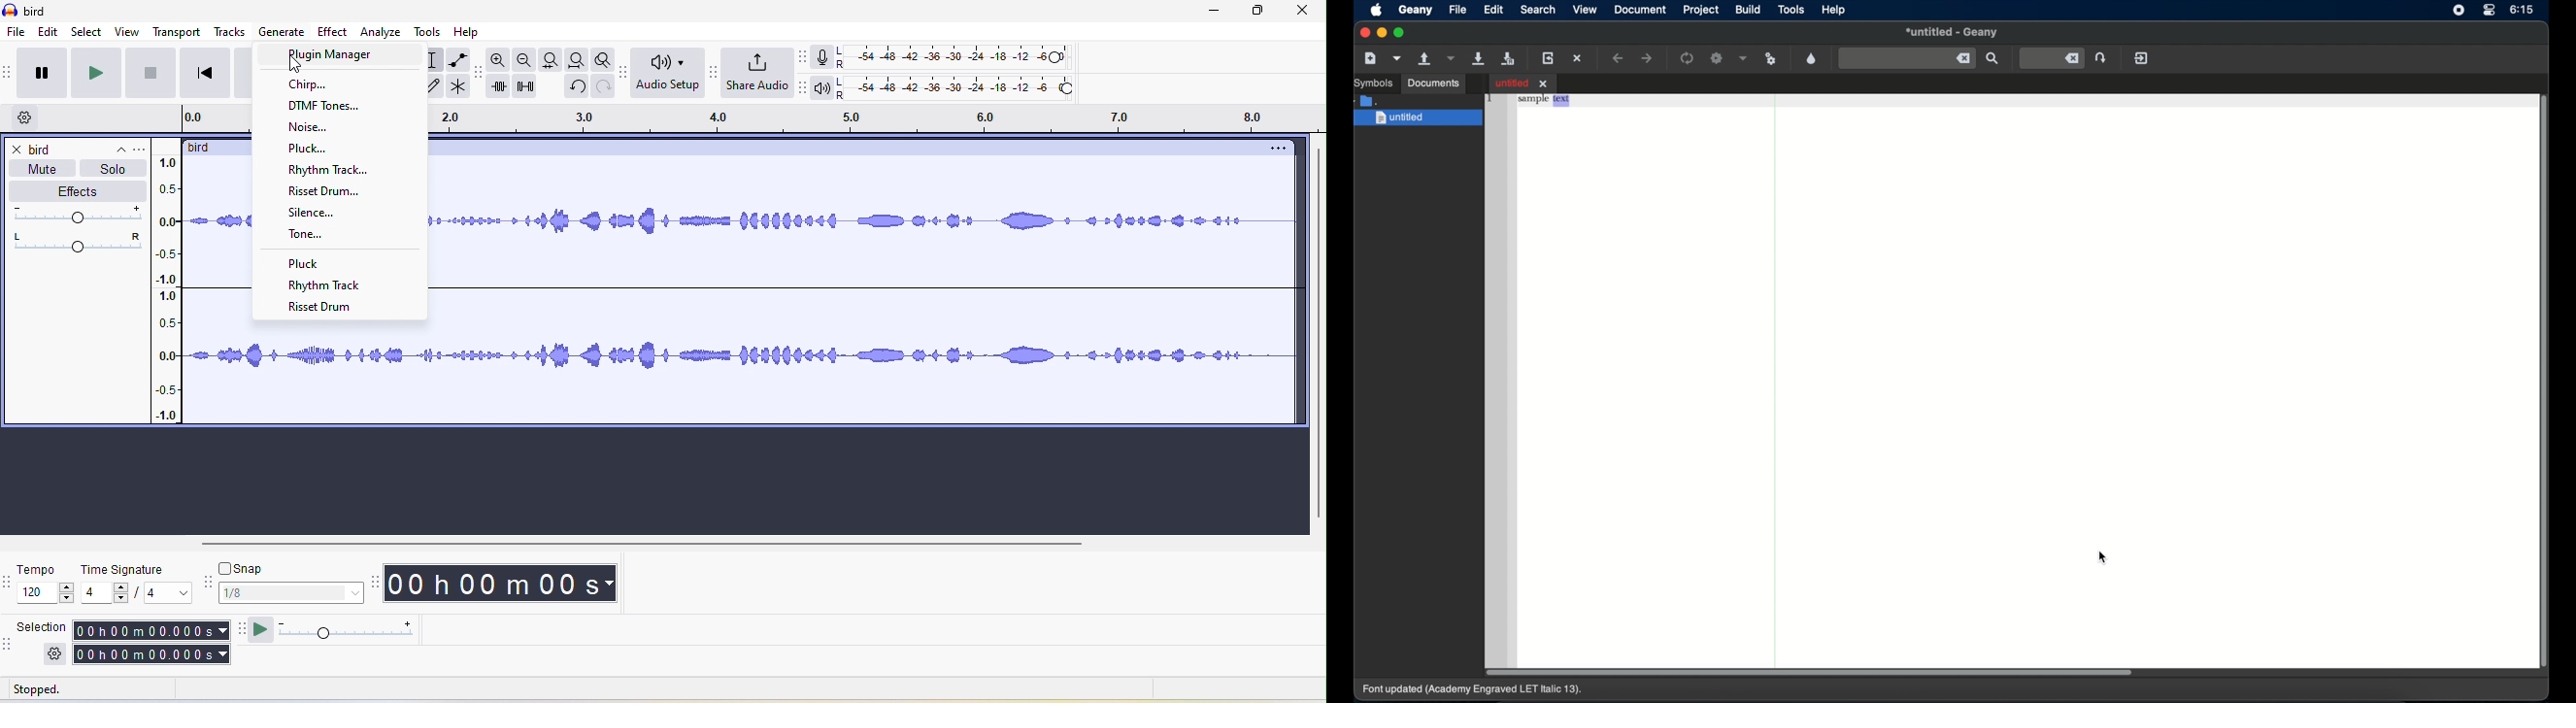 This screenshot has height=728, width=2576. I want to click on selection tool, so click(436, 57).